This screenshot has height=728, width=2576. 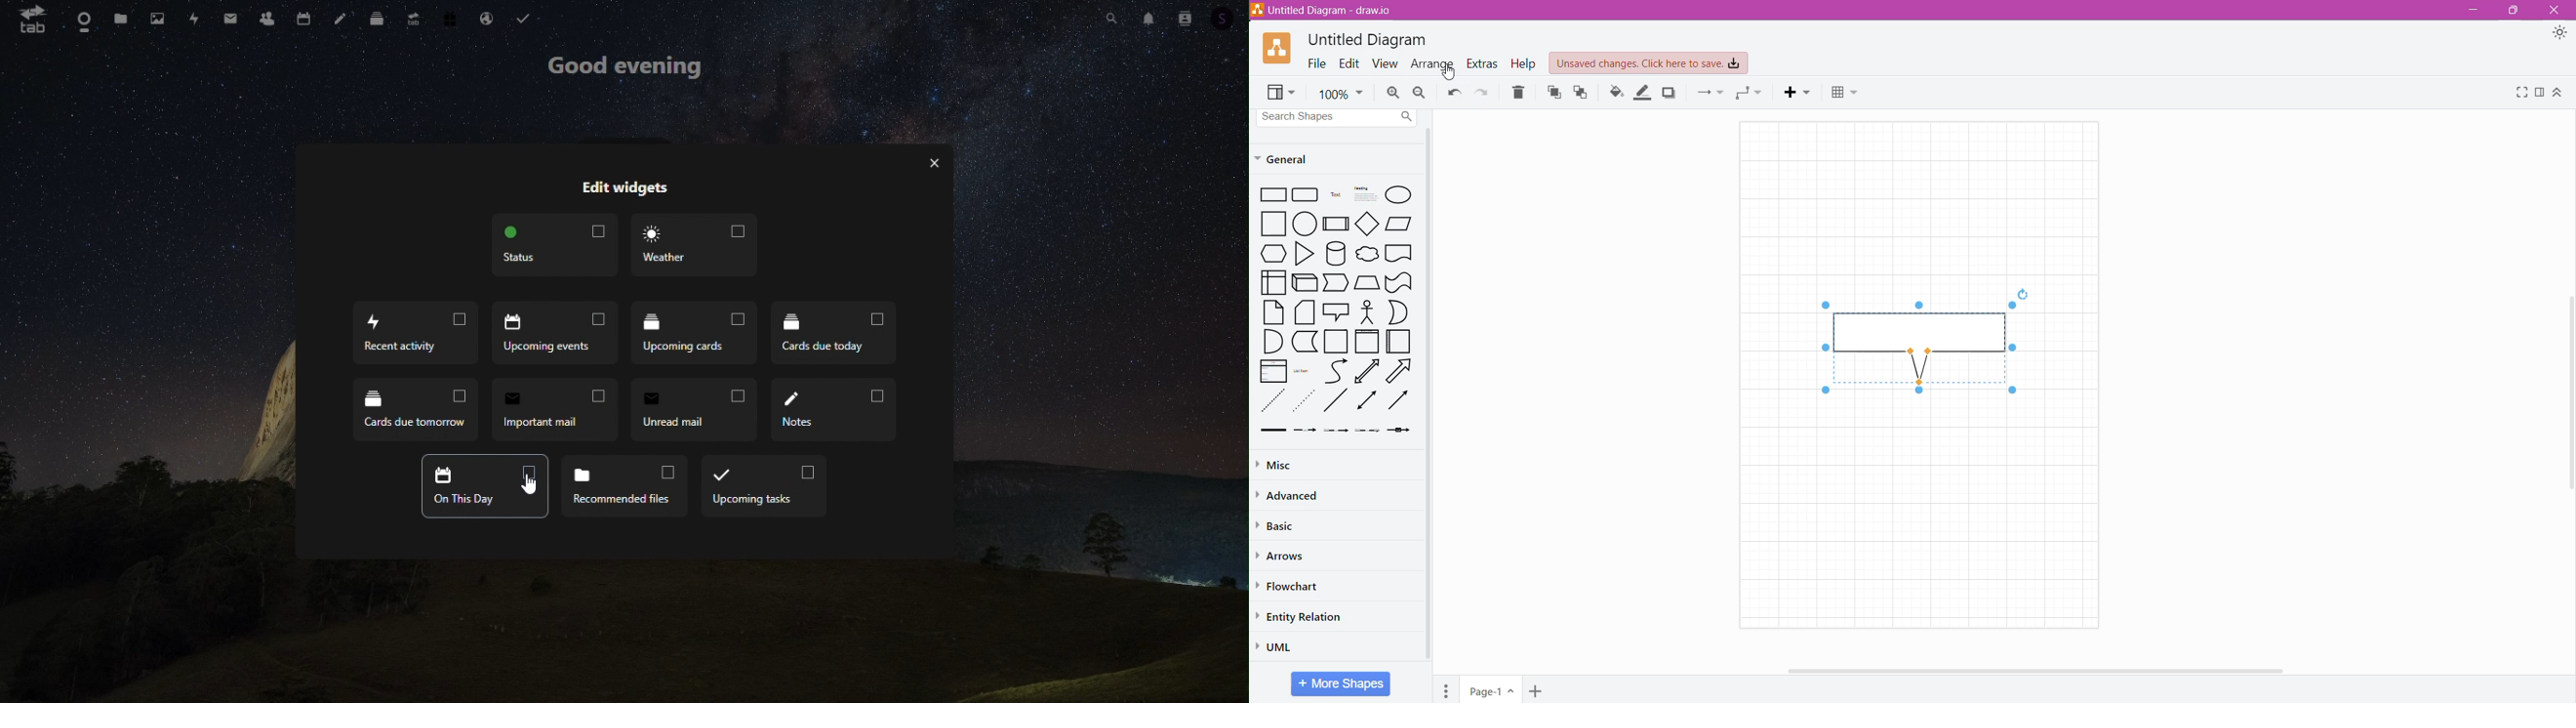 What do you see at coordinates (1363, 195) in the screenshot?
I see `Heading` at bounding box center [1363, 195].